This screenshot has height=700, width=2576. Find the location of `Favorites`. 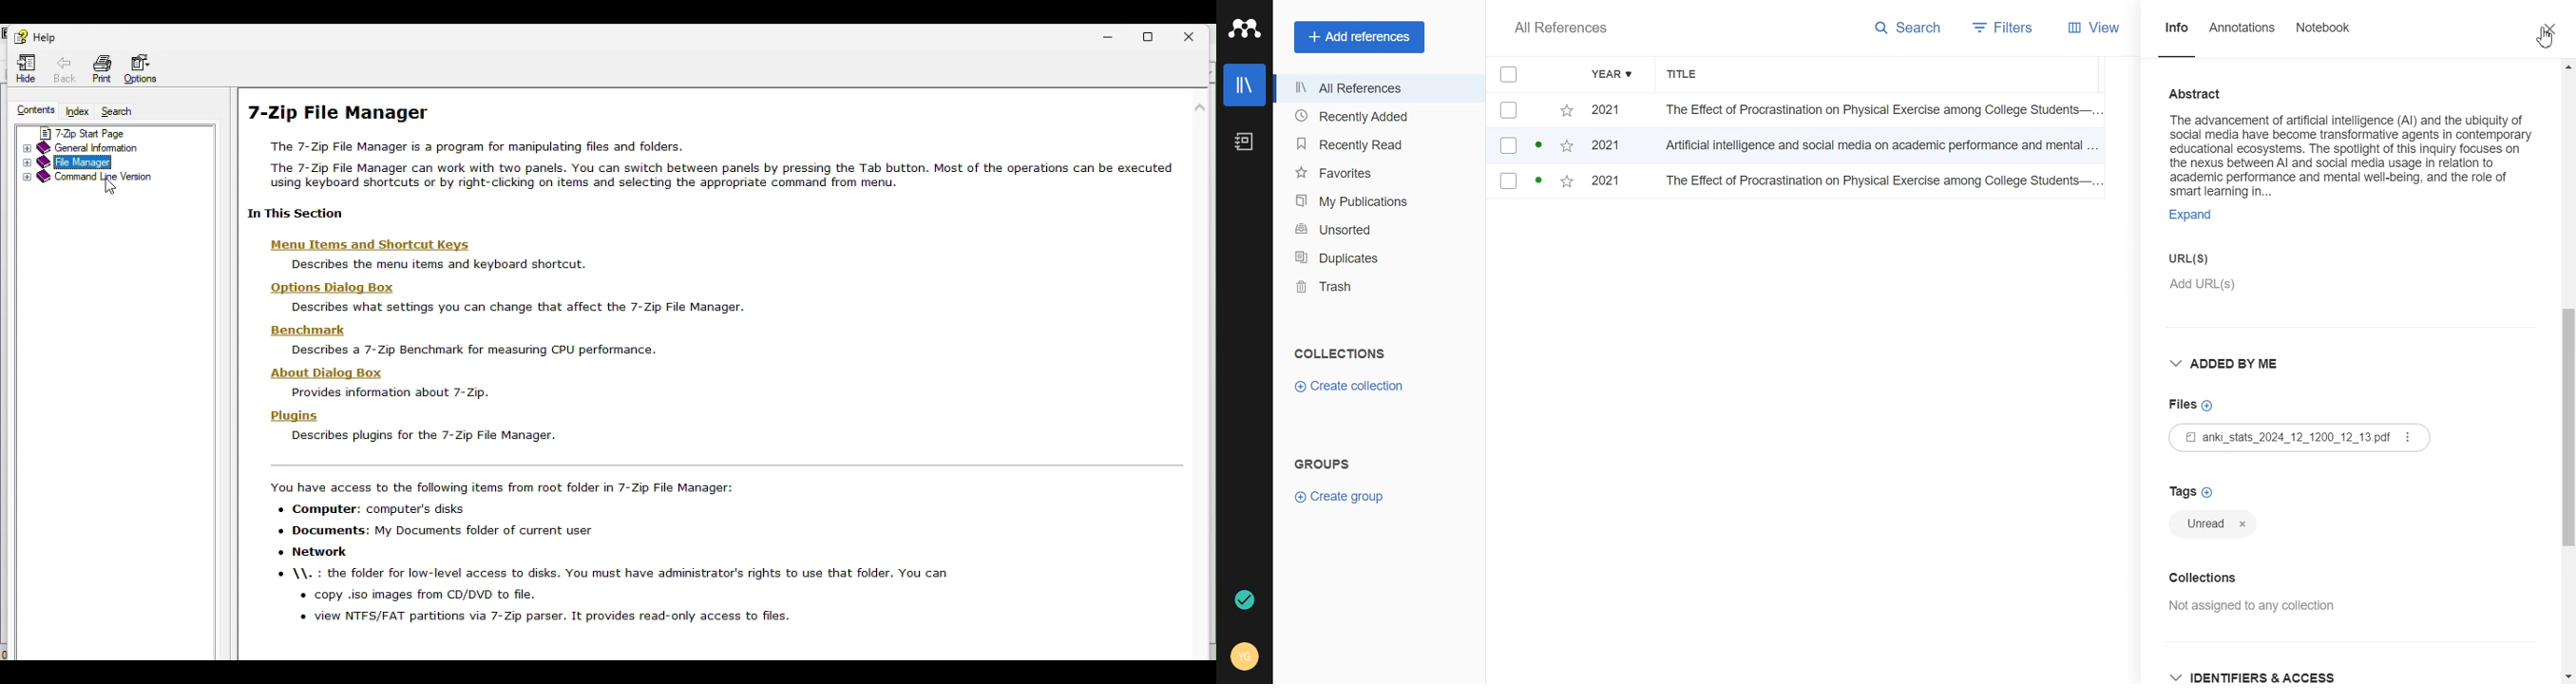

Favorites is located at coordinates (1378, 172).